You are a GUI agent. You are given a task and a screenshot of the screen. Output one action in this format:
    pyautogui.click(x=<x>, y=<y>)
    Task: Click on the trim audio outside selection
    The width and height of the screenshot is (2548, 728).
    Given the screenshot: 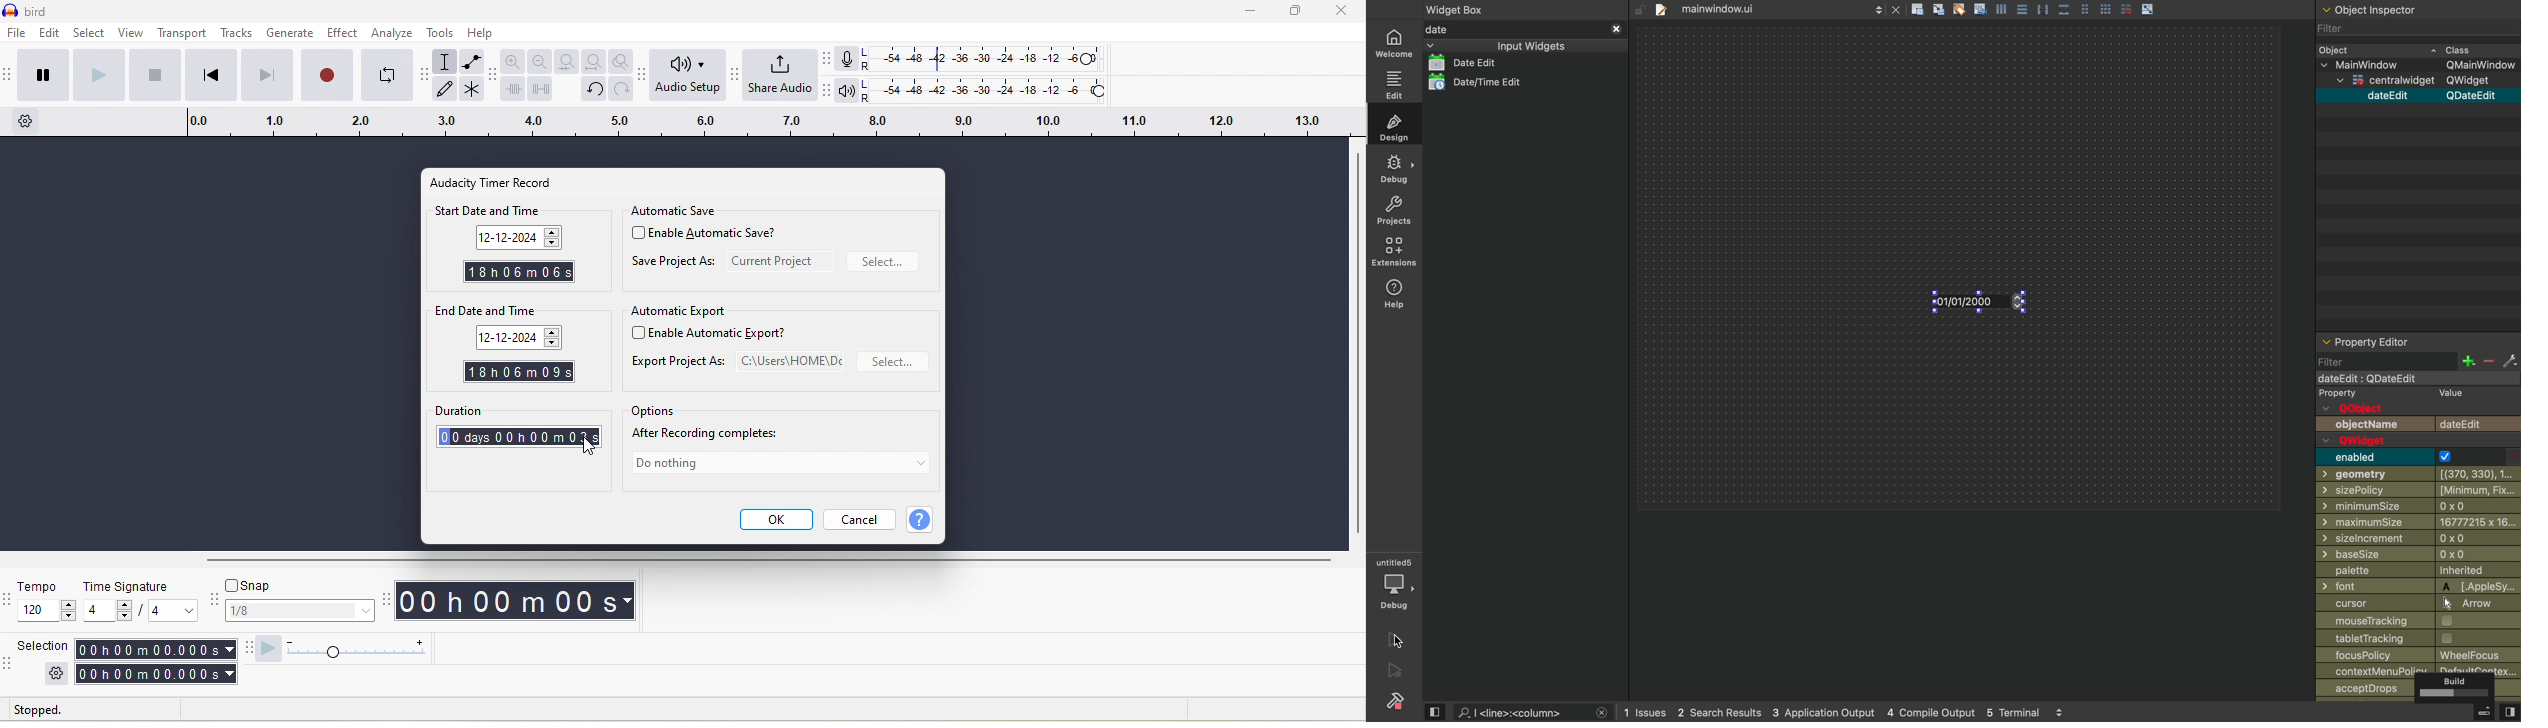 What is the action you would take?
    pyautogui.click(x=514, y=91)
    